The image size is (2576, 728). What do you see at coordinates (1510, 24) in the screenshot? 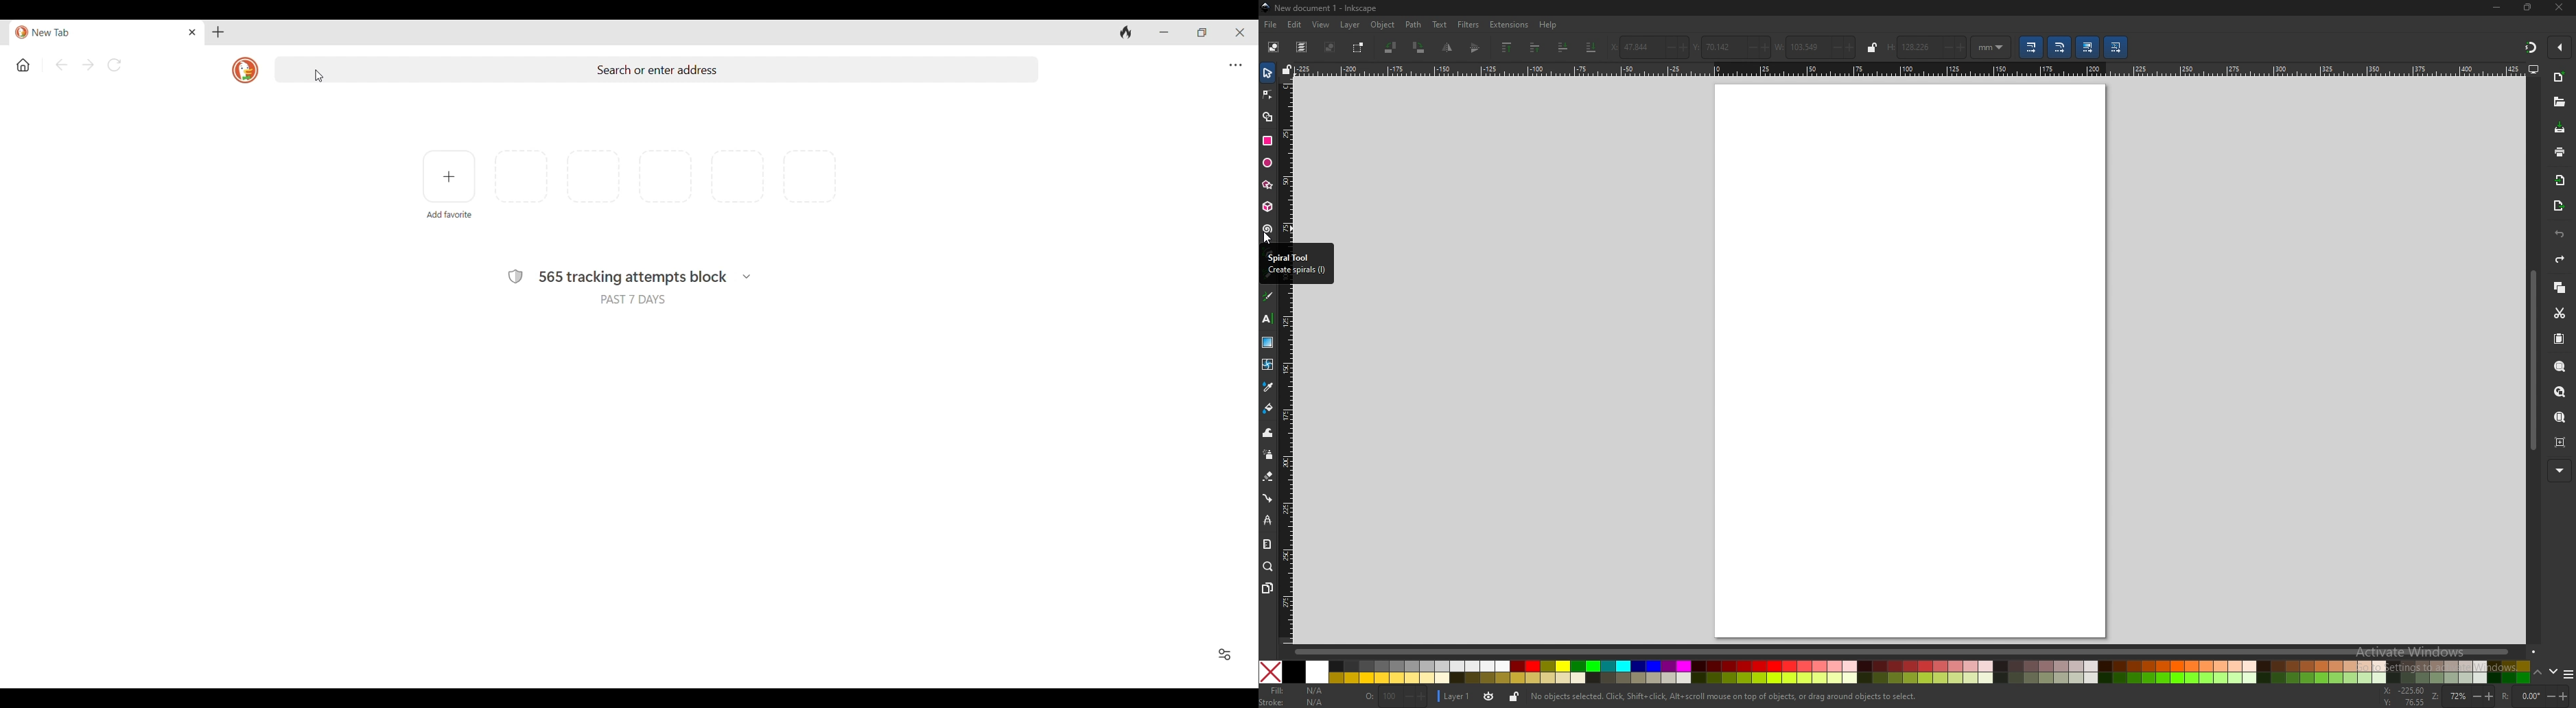
I see `extensions` at bounding box center [1510, 24].